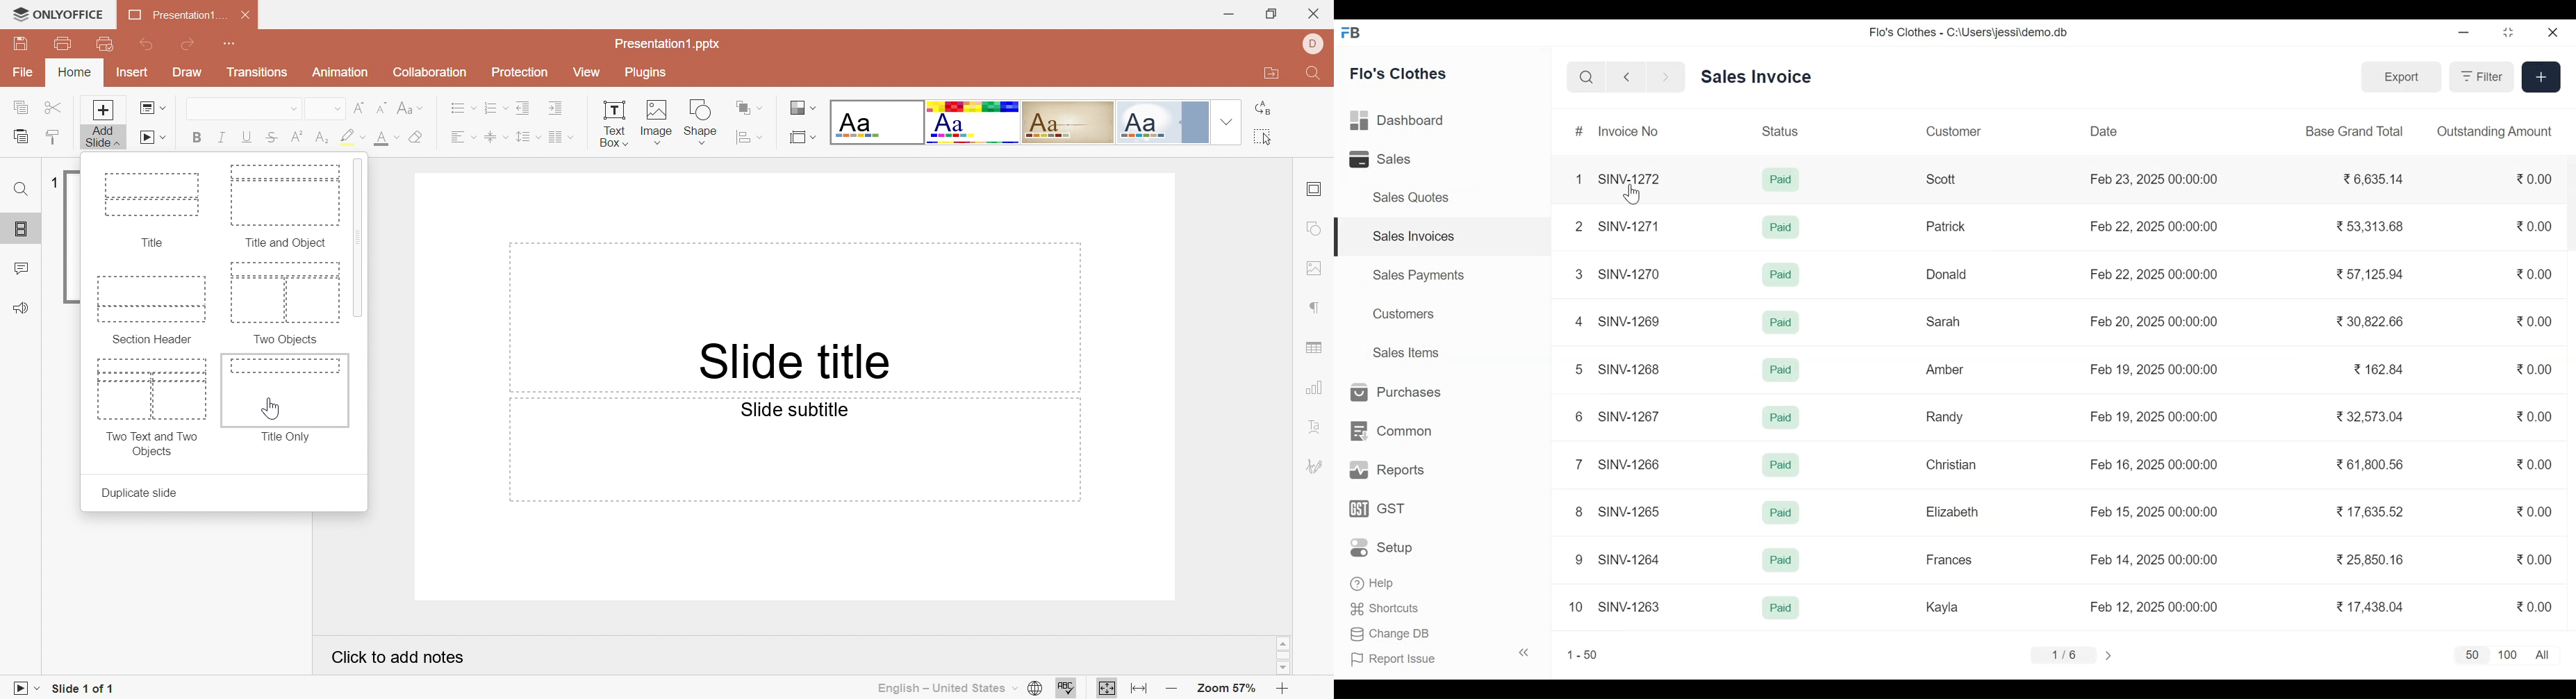  I want to click on Spell Checking, so click(1069, 689).